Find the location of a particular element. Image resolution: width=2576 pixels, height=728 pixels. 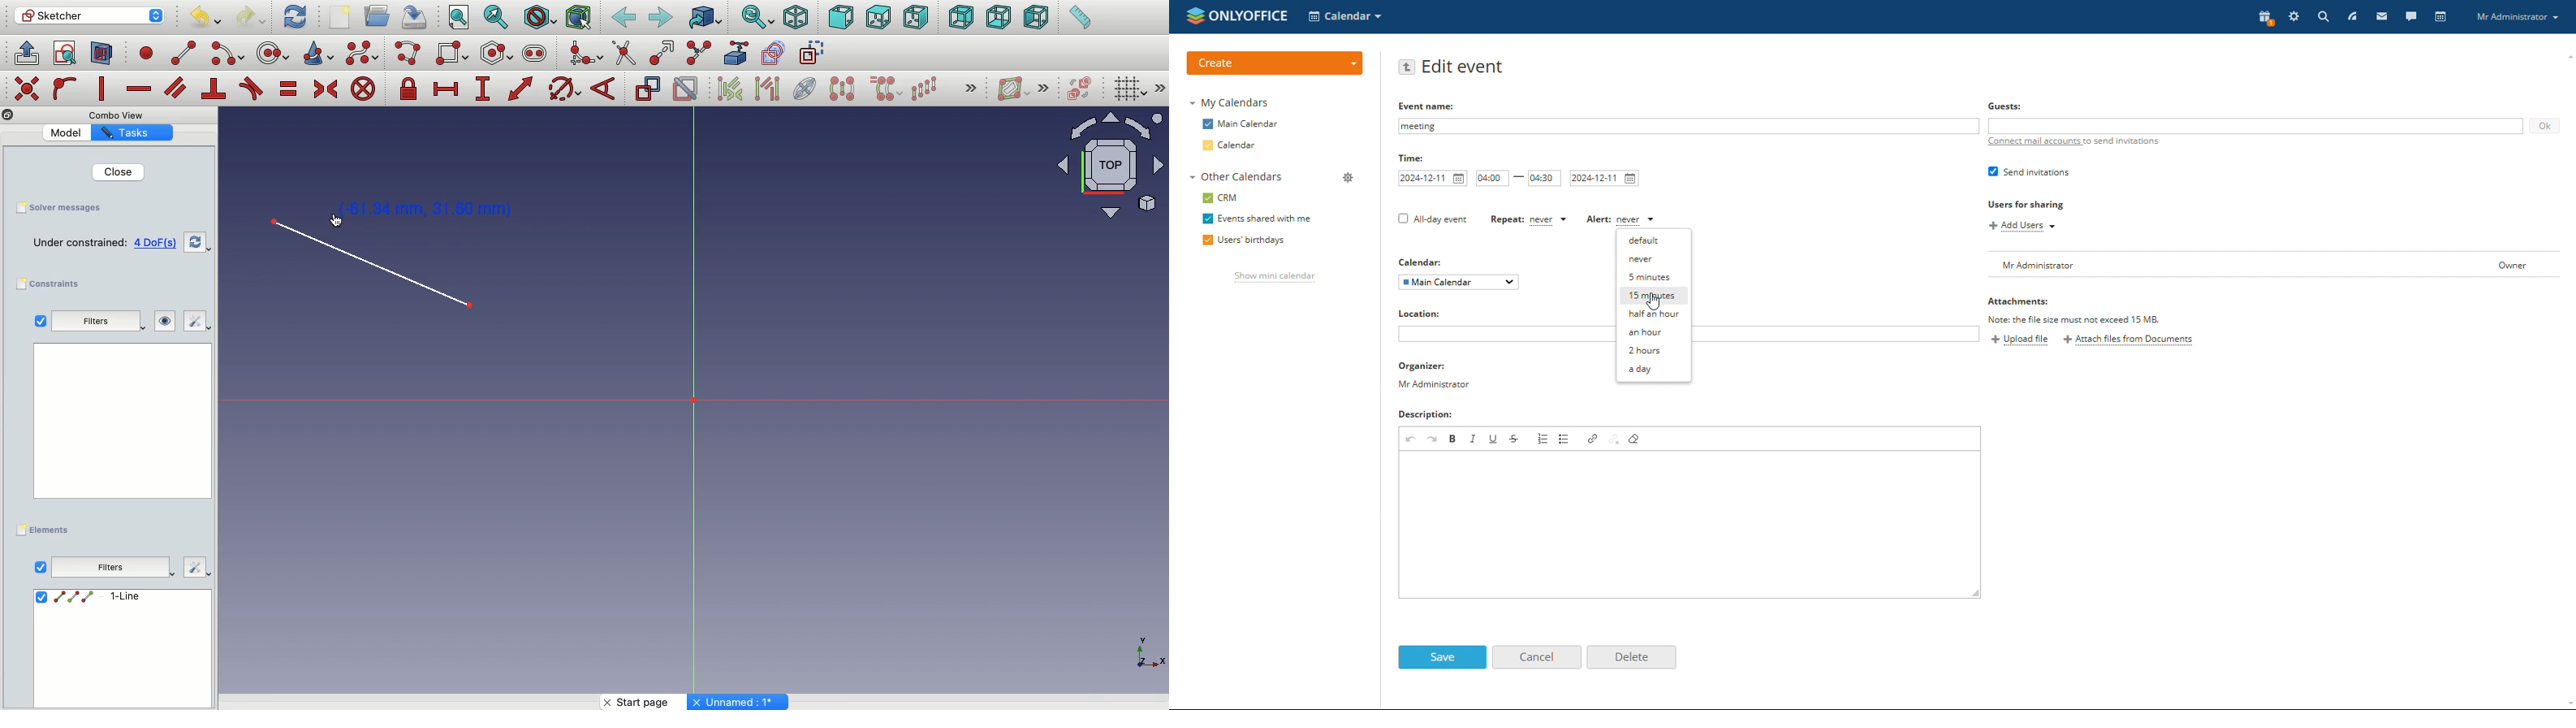

an hour is located at coordinates (1655, 332).